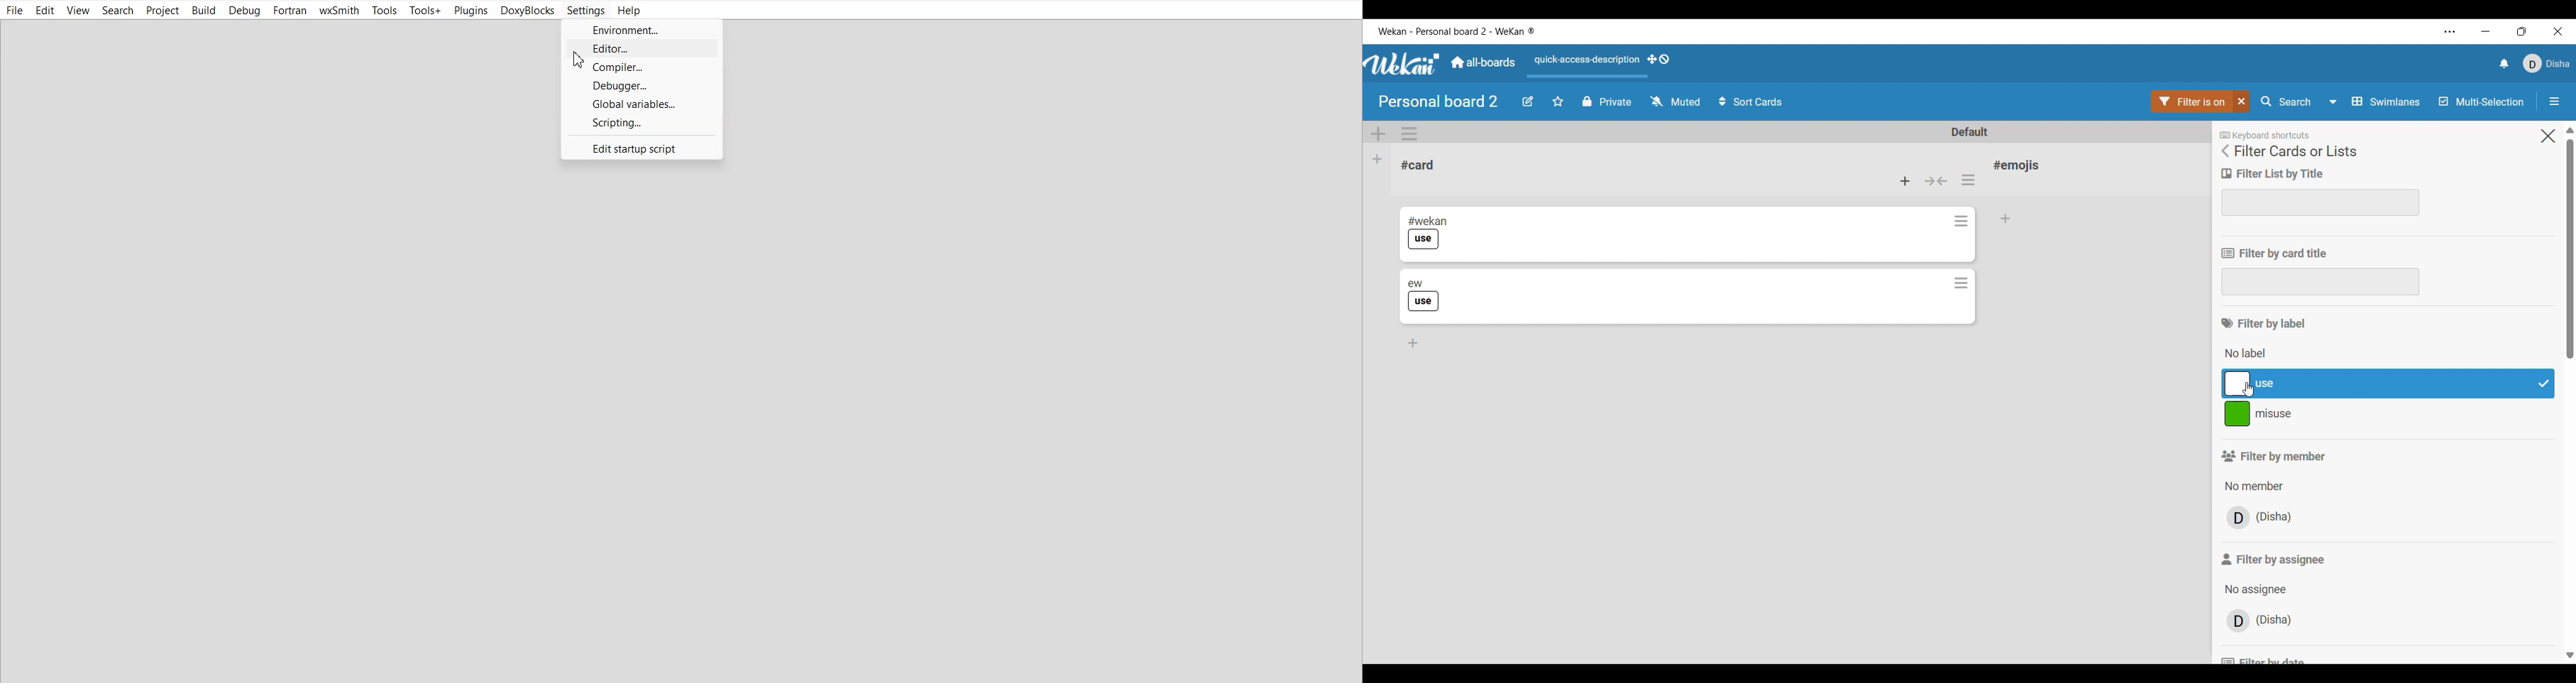 The width and height of the screenshot is (2576, 700). I want to click on Global Variables, so click(641, 102).